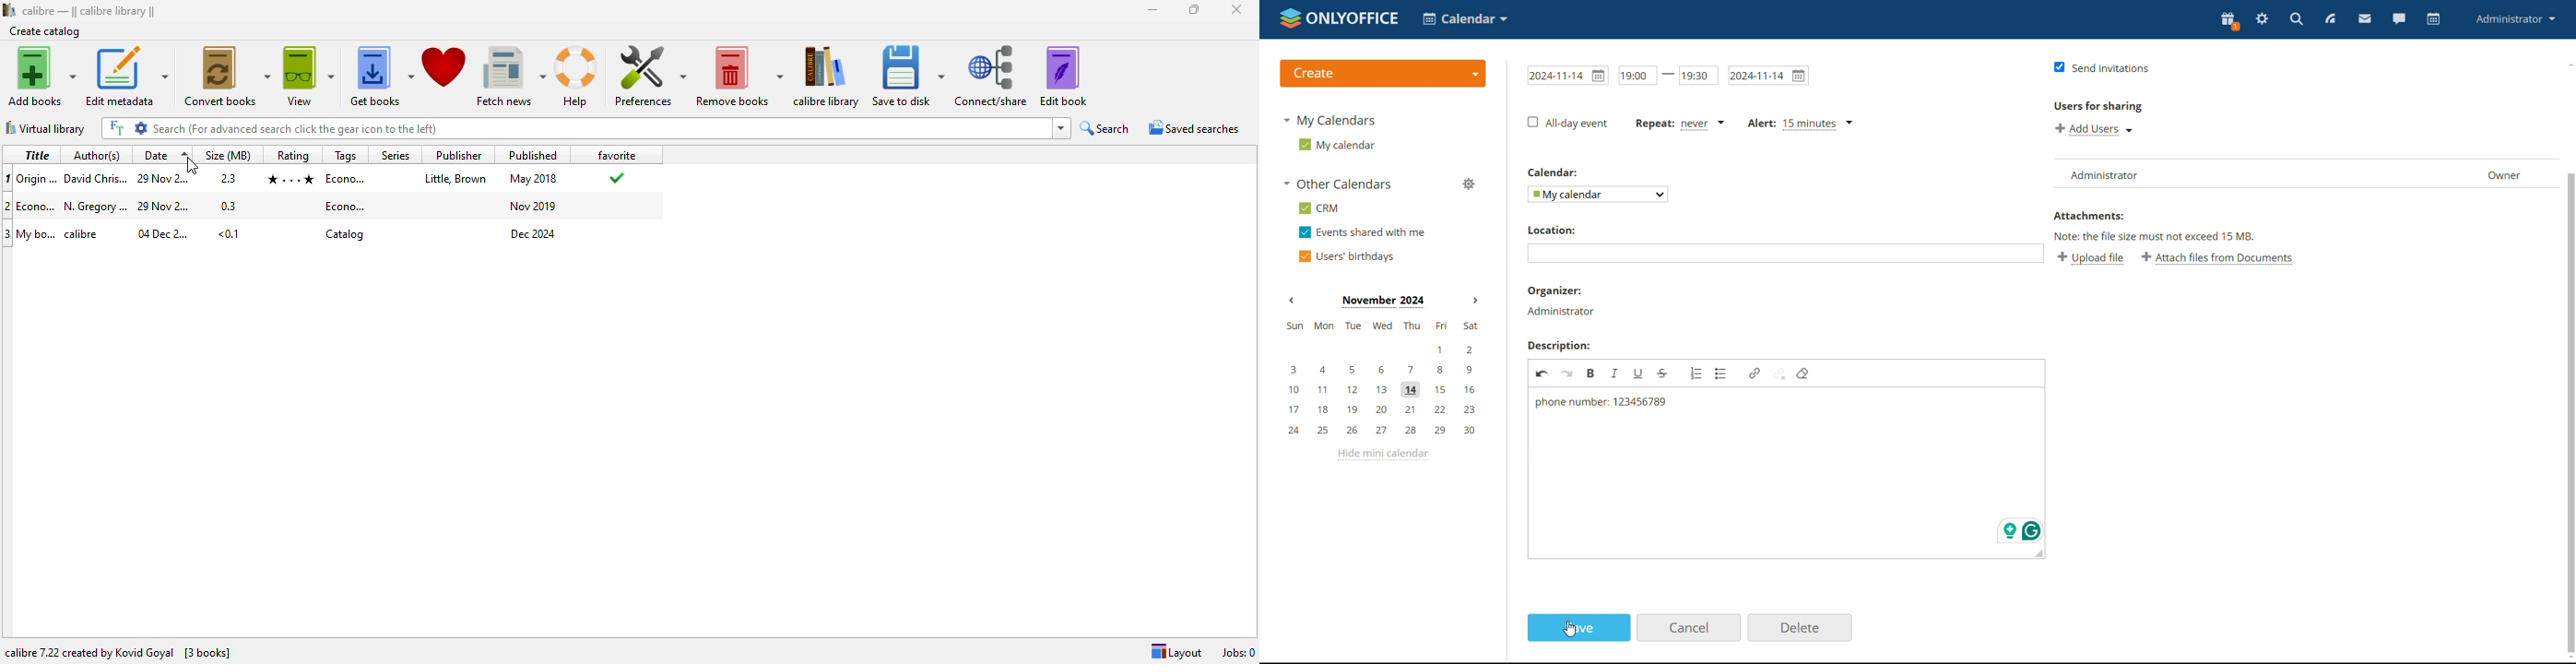 Image resolution: width=2576 pixels, height=672 pixels. What do you see at coordinates (230, 205) in the screenshot?
I see `size in mbs` at bounding box center [230, 205].